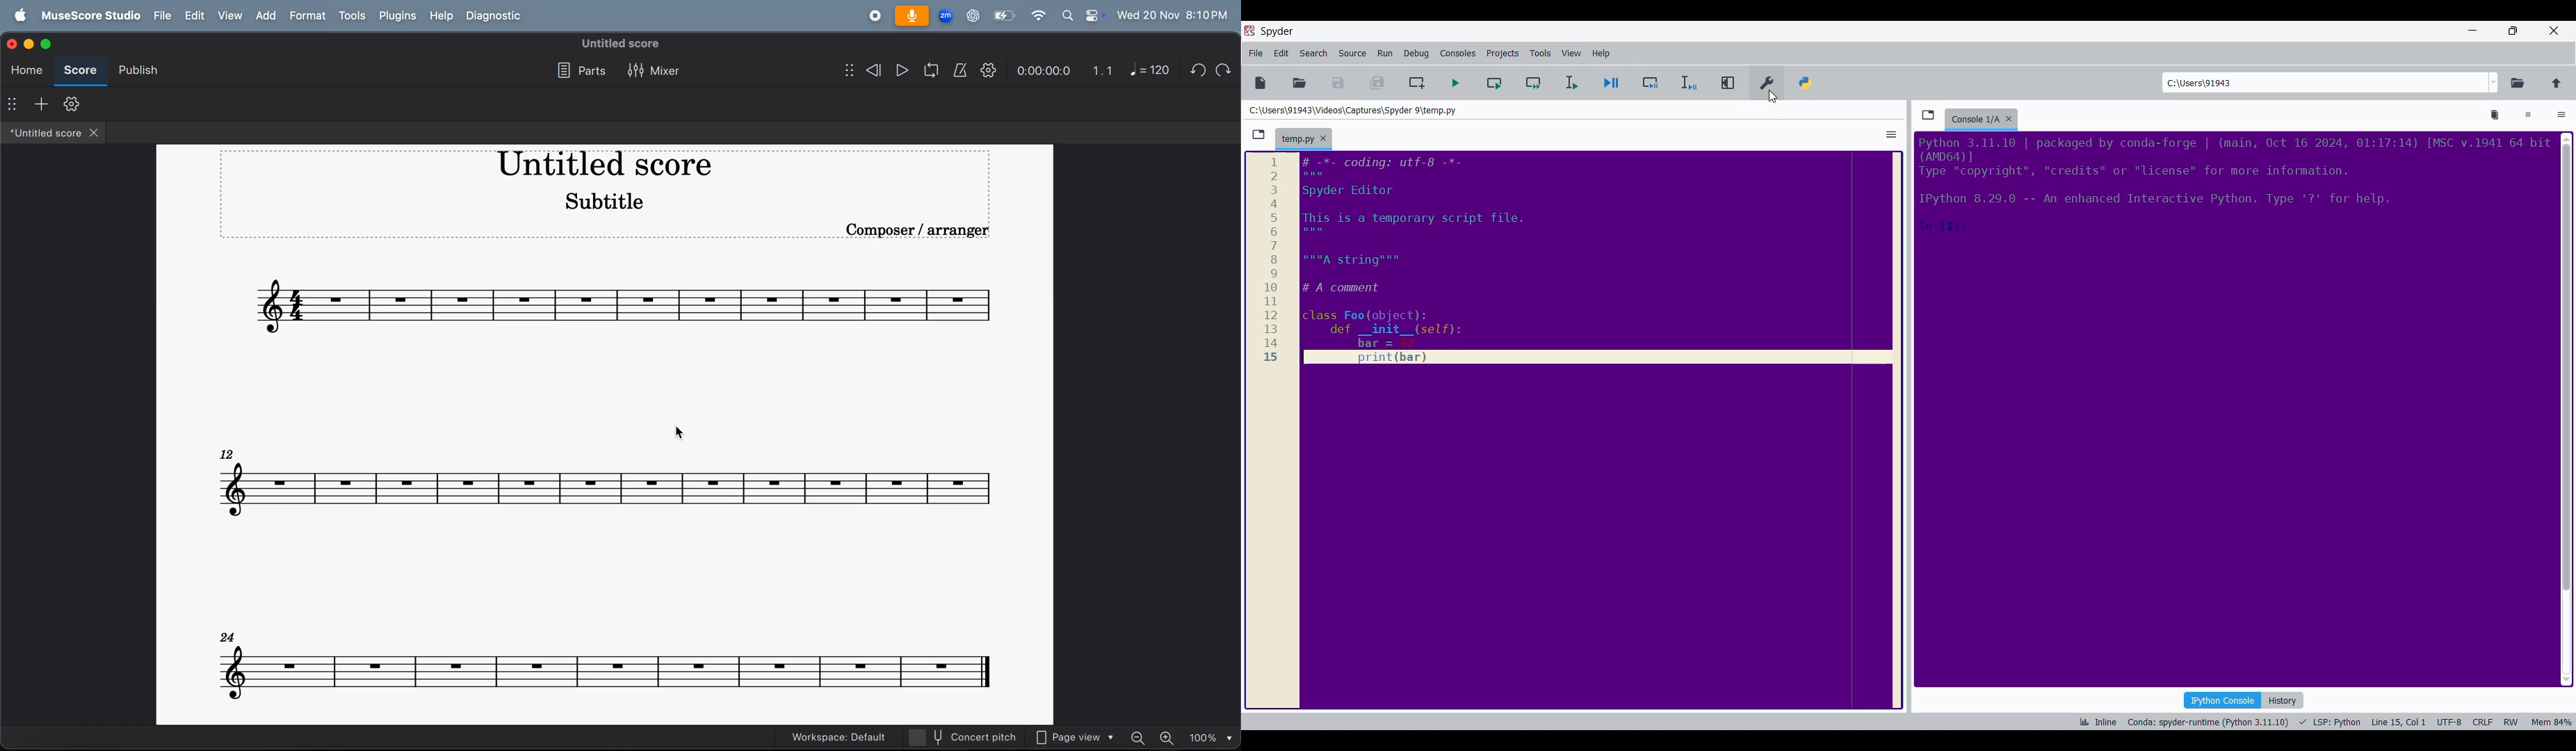 The image size is (2576, 756). I want to click on Help menu, so click(1601, 54).